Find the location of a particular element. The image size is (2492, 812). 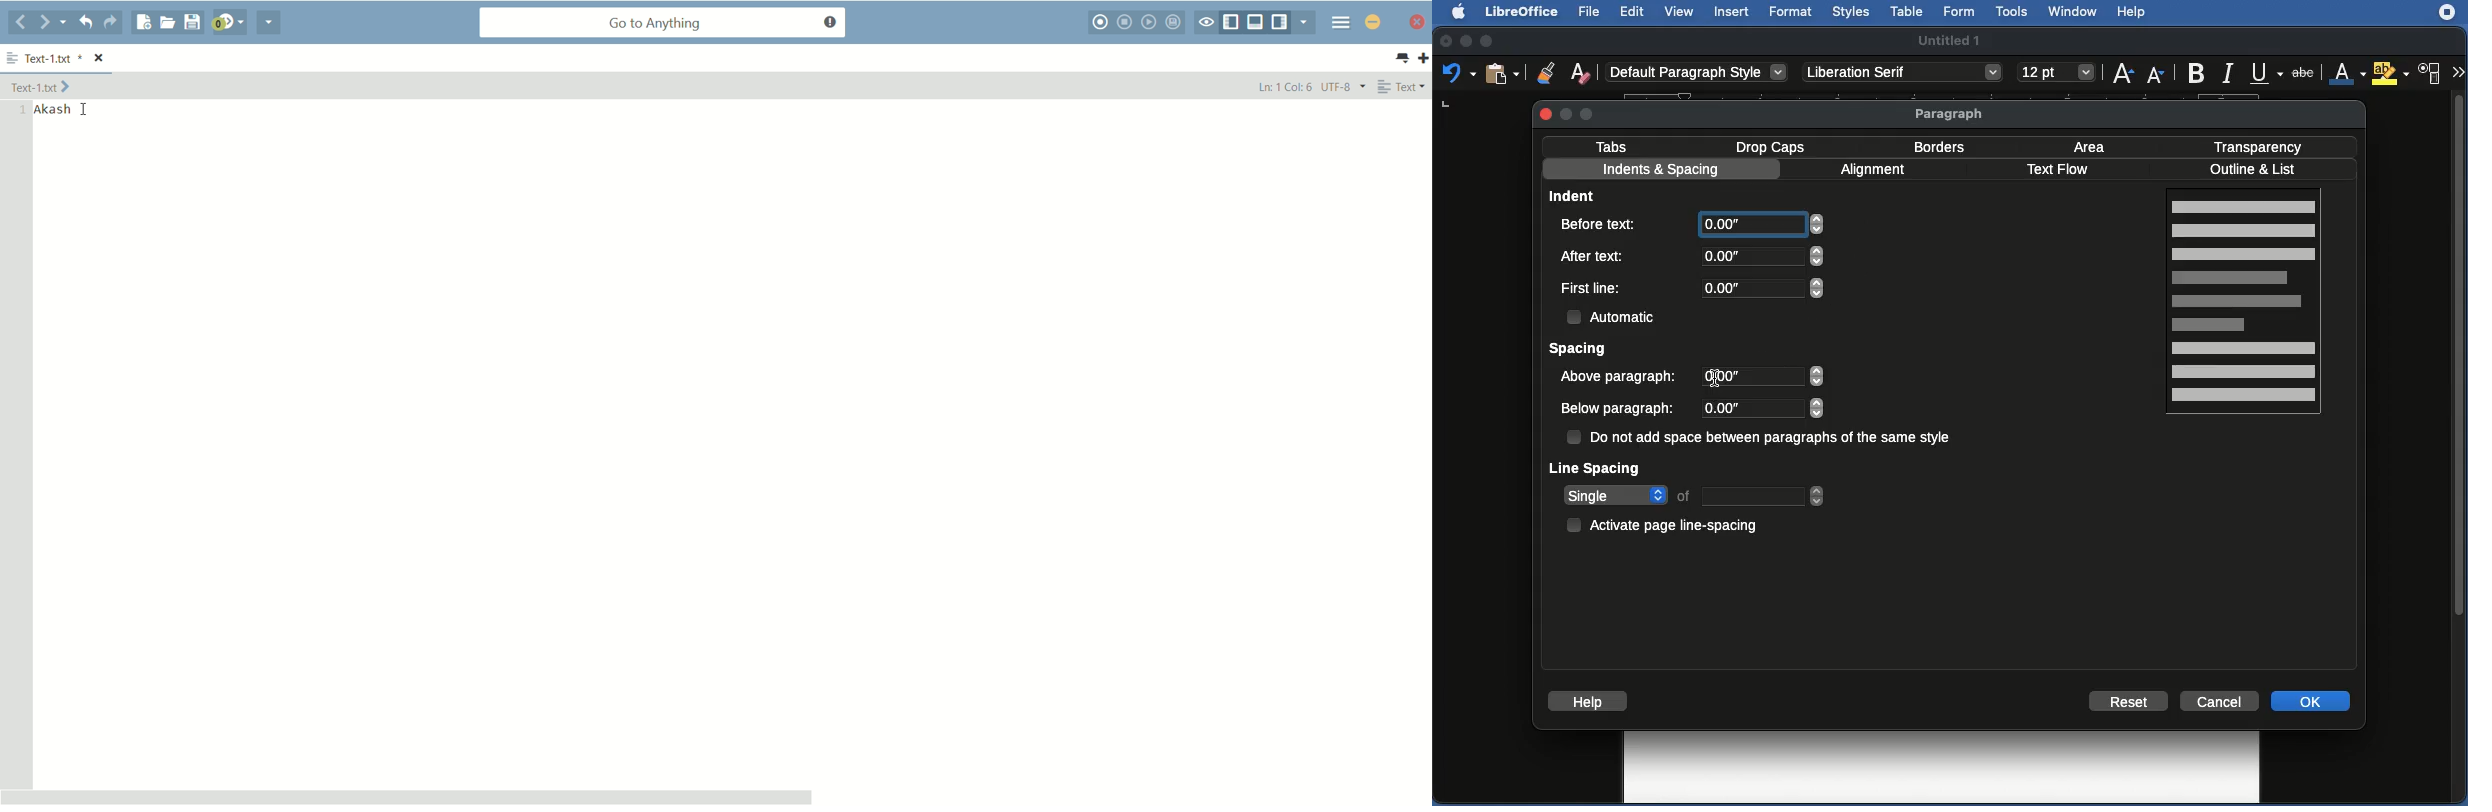

Indents and spacing is located at coordinates (1661, 171).